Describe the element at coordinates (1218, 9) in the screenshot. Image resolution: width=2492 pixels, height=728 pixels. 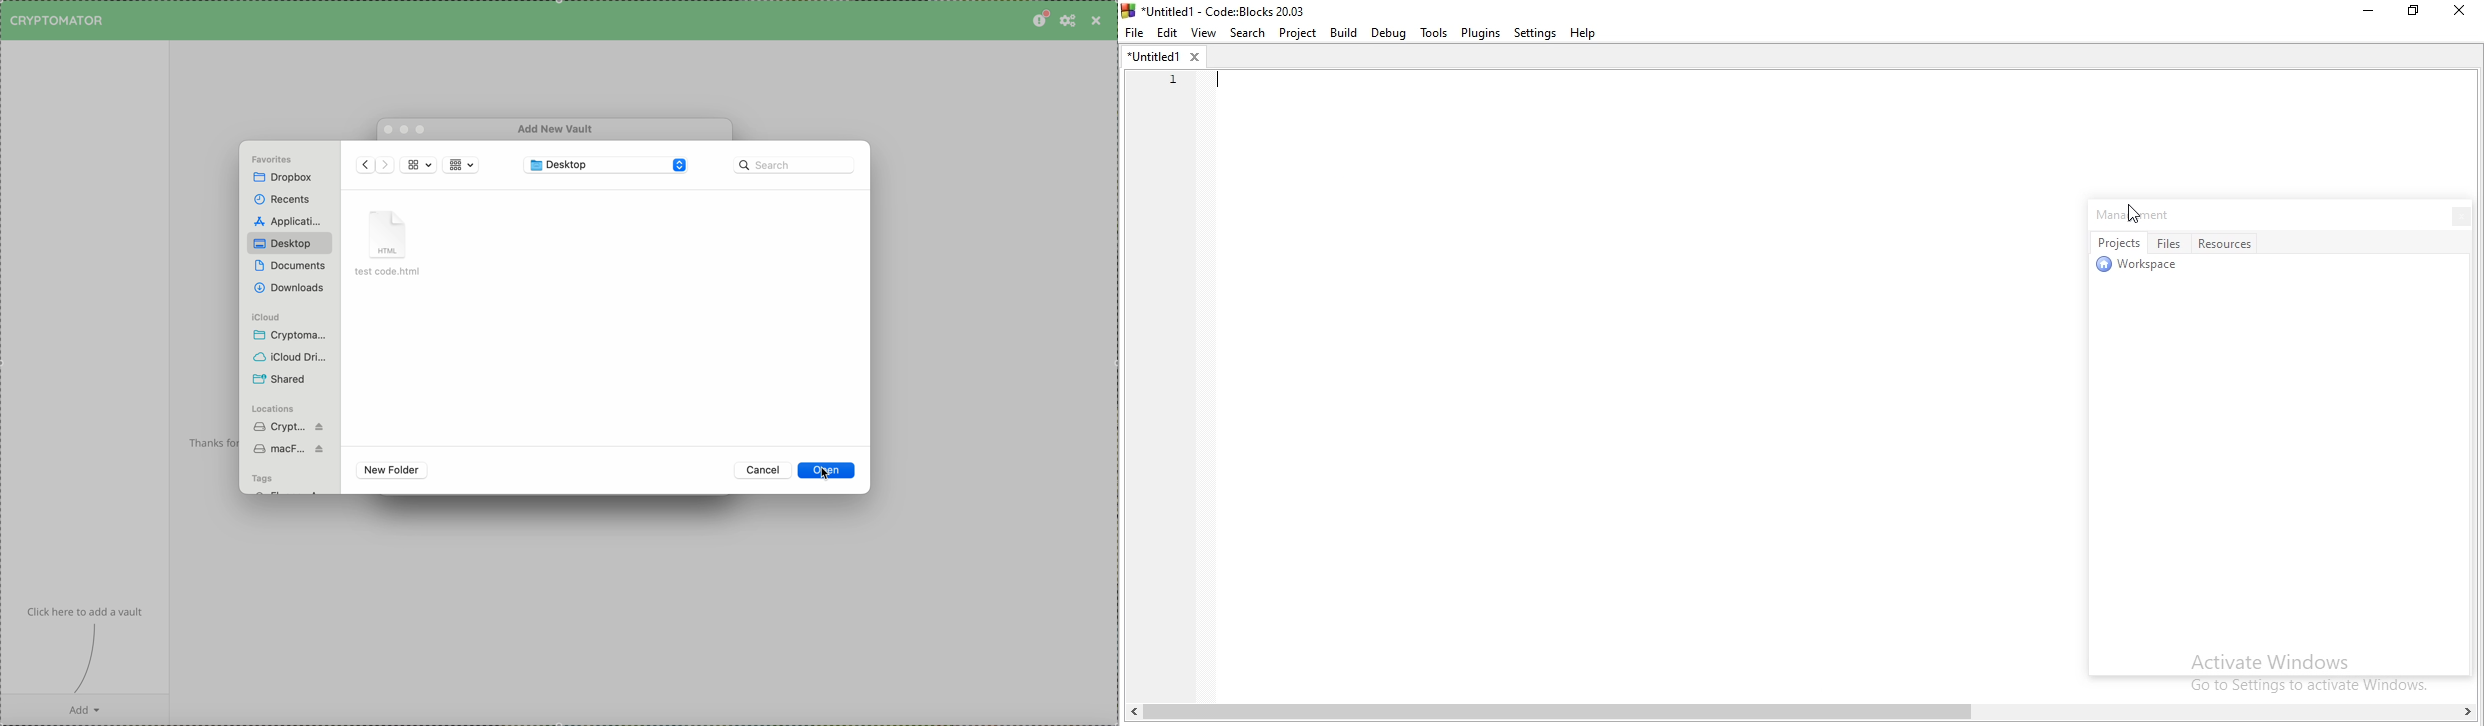
I see `Untitled1 - Code:Blocks 20.03` at that location.